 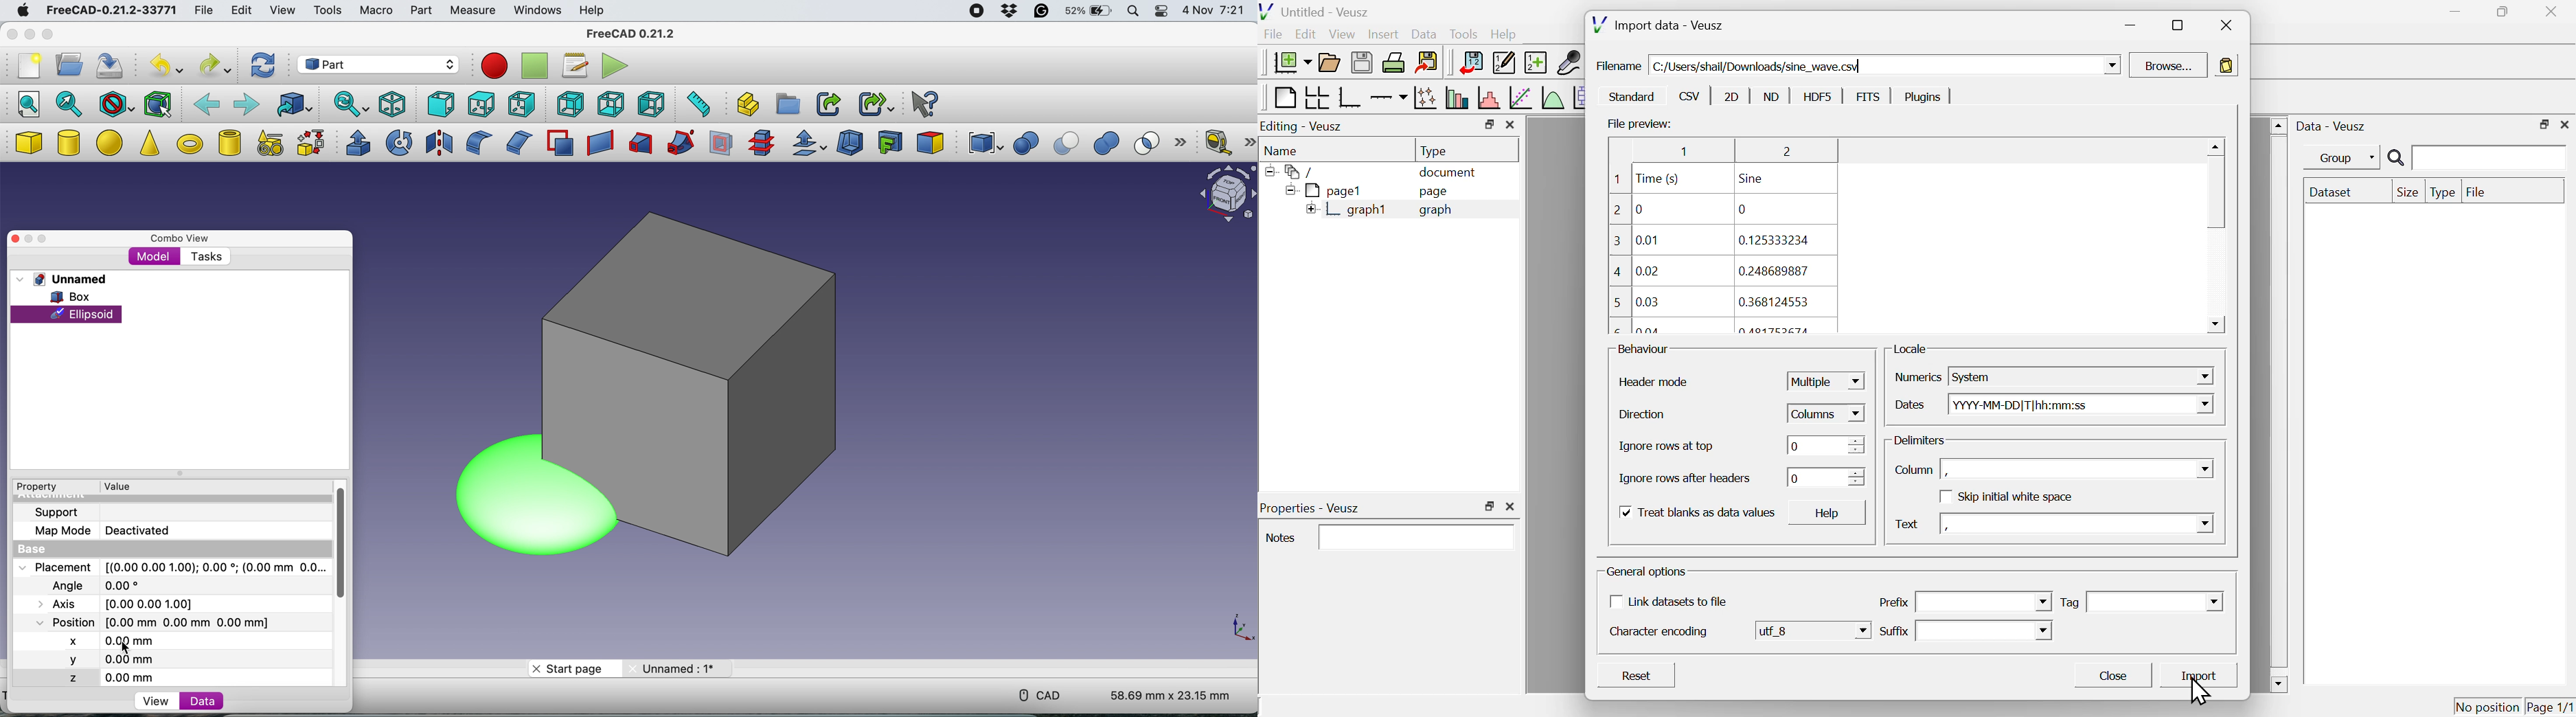 I want to click on maximise, so click(x=52, y=237).